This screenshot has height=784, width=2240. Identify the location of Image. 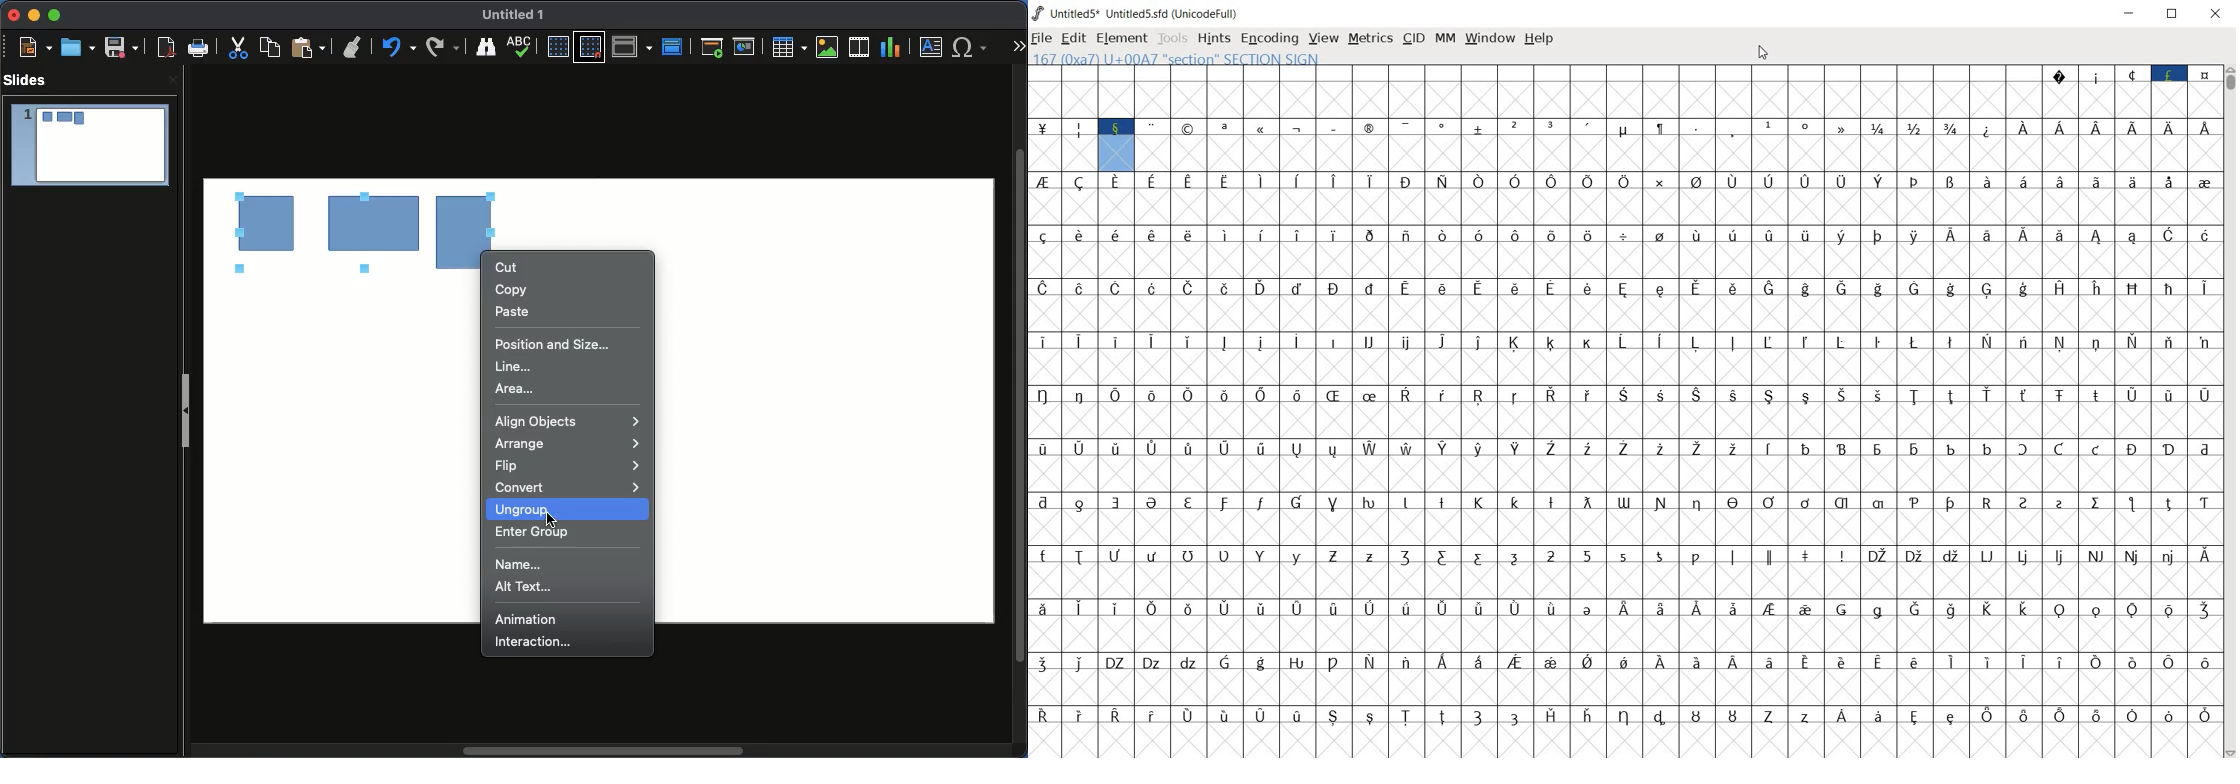
(829, 48).